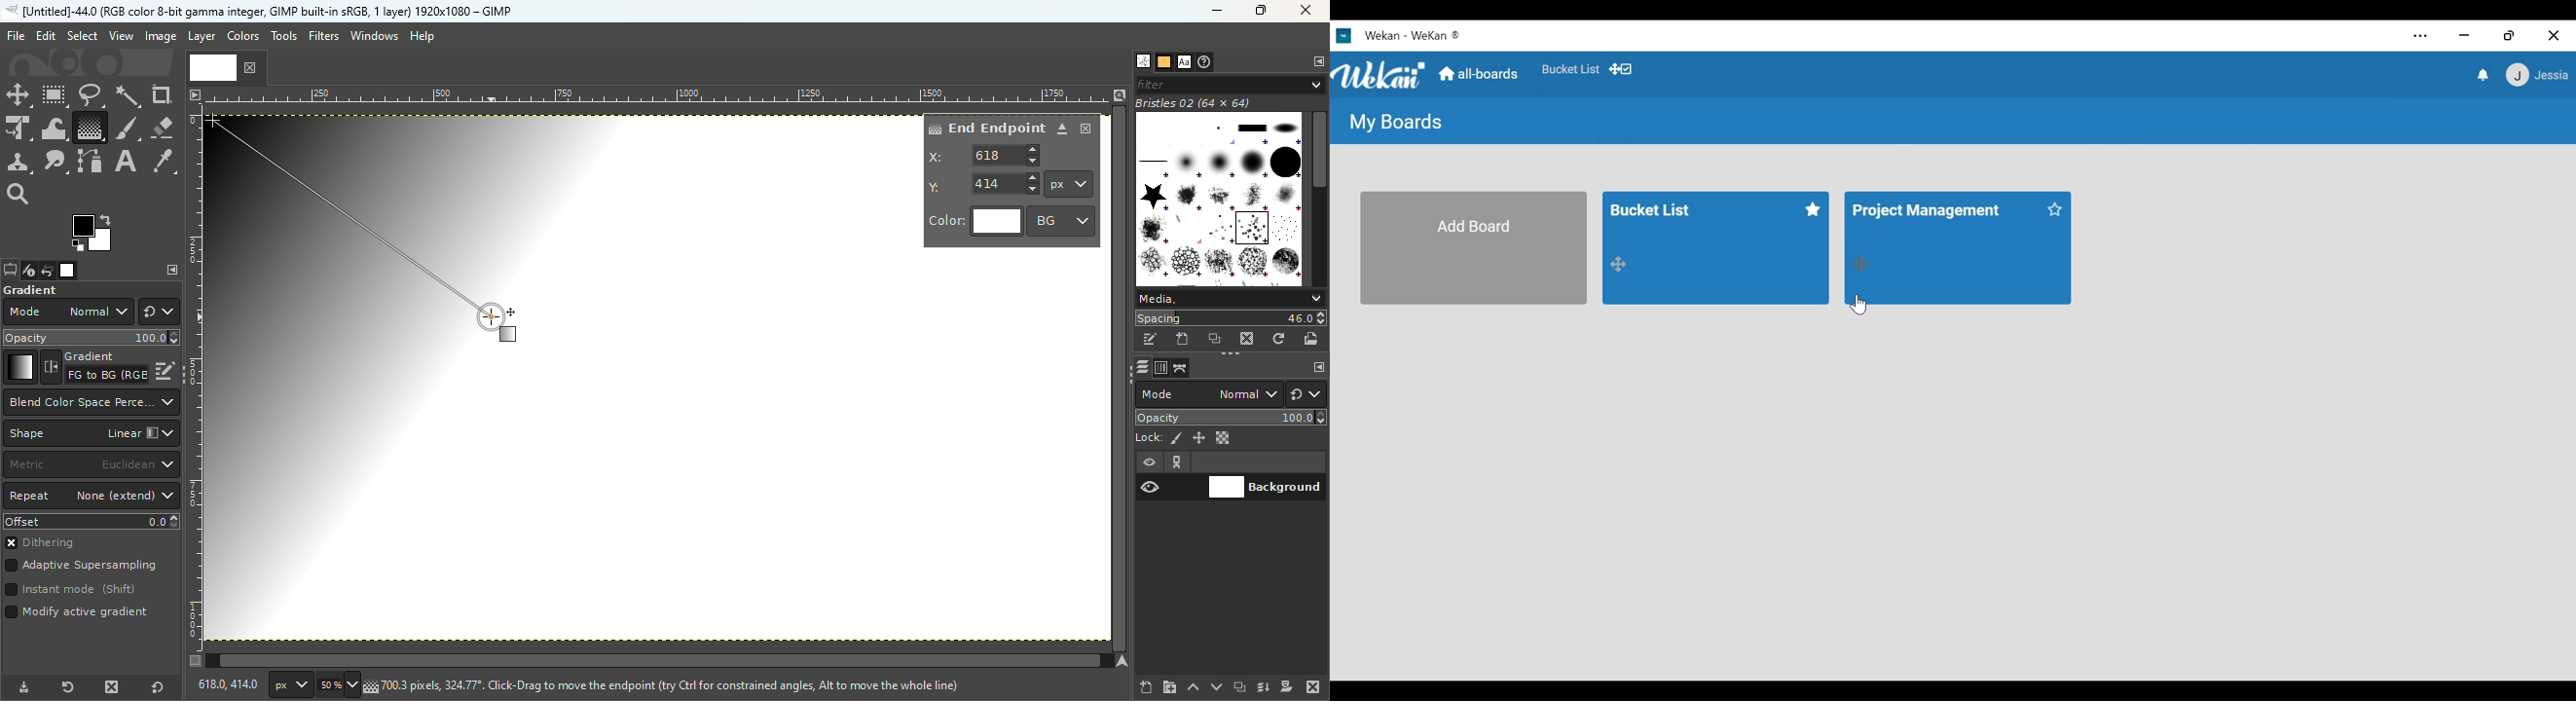  Describe the element at coordinates (52, 128) in the screenshot. I see `Wrap transform` at that location.